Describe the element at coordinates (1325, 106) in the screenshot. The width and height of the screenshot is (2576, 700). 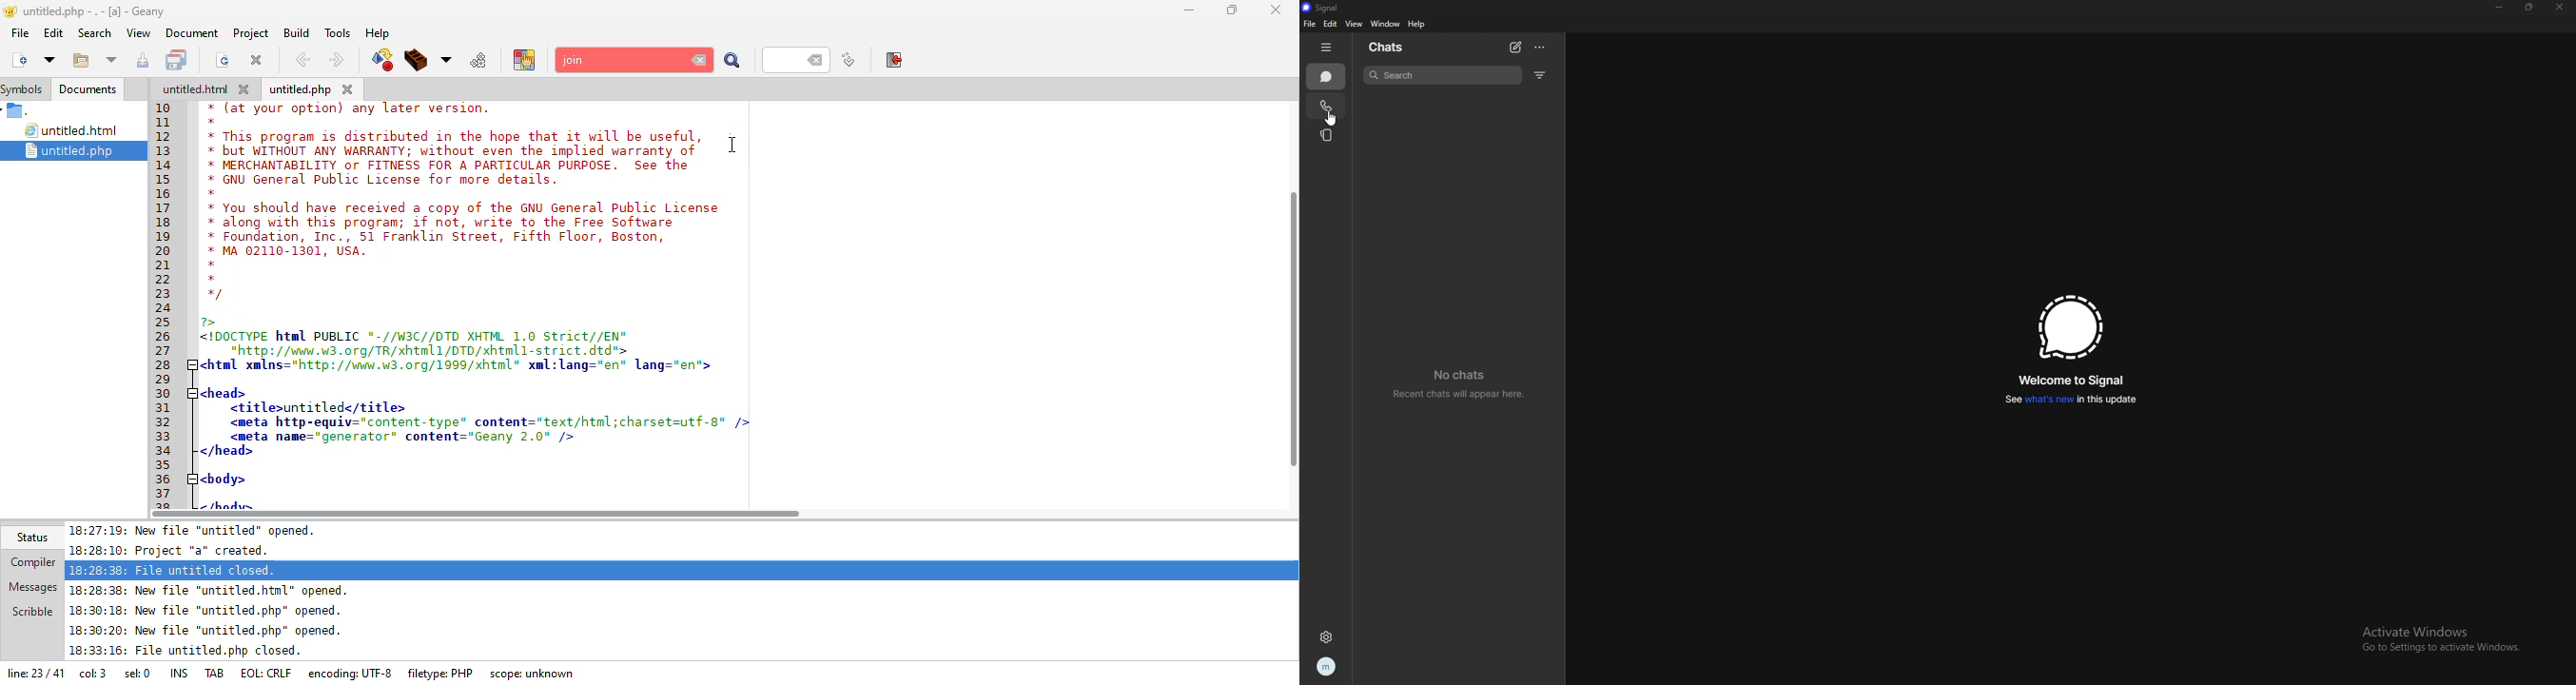
I see `calls` at that location.